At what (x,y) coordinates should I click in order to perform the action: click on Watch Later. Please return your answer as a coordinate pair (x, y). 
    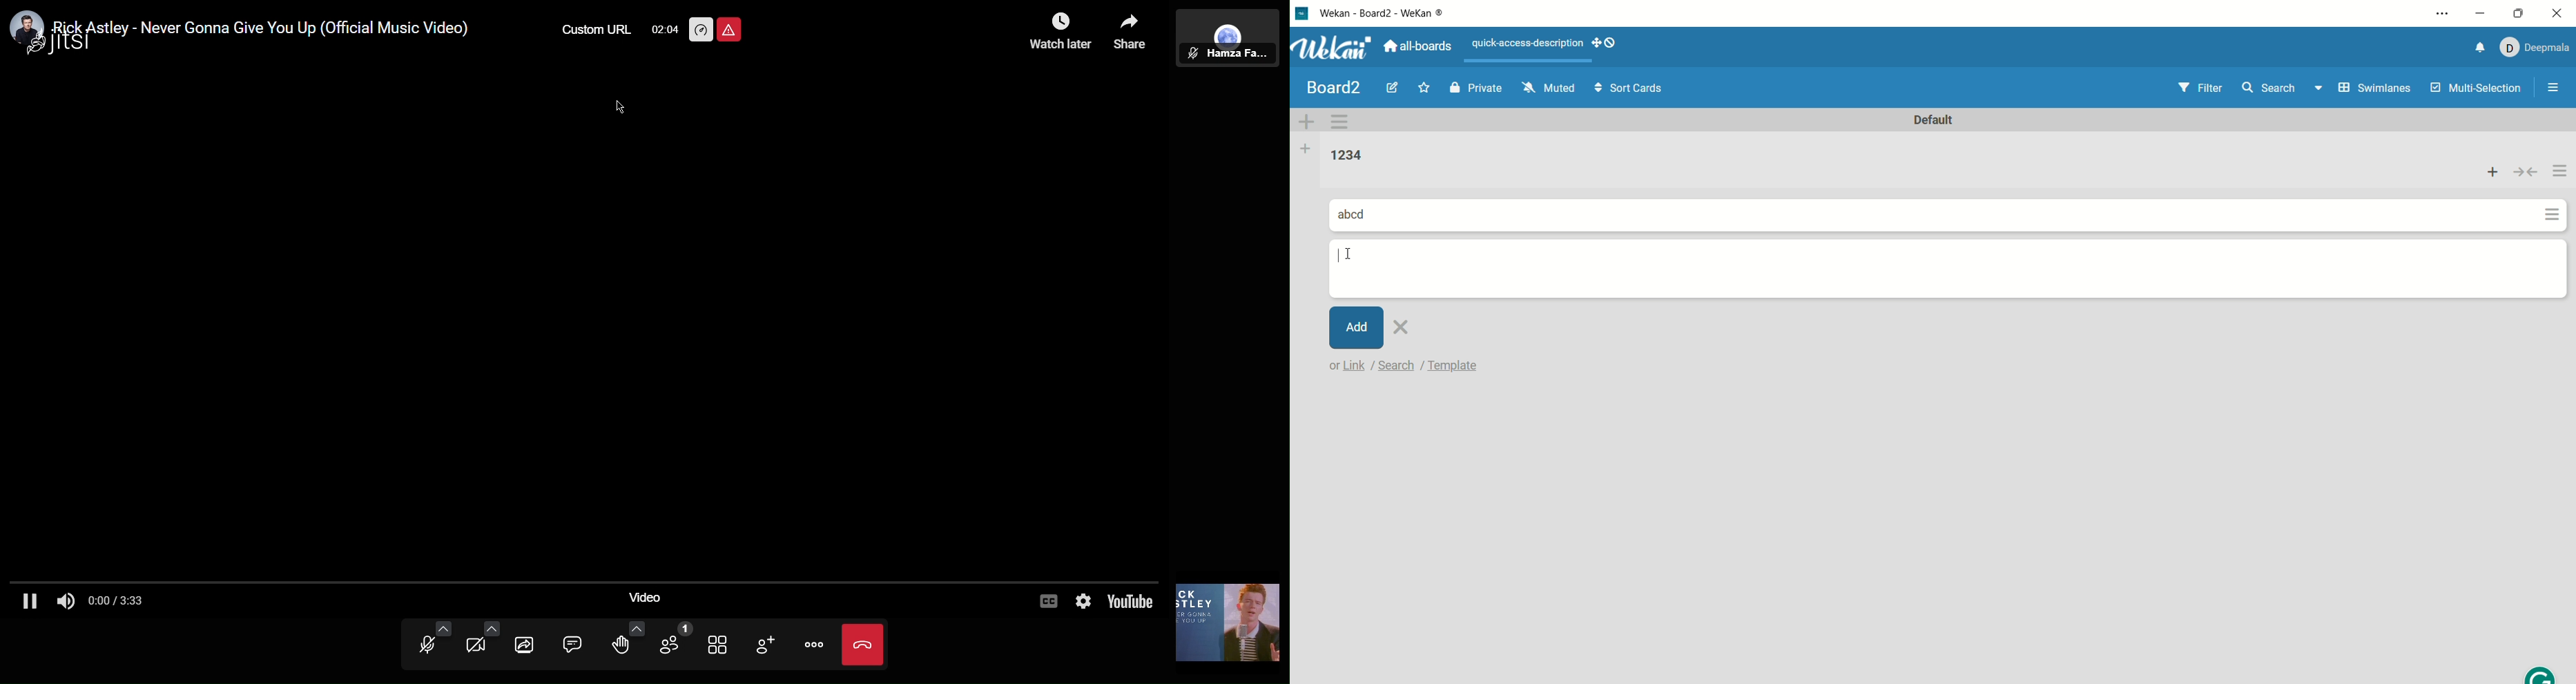
    Looking at the image, I should click on (1058, 30).